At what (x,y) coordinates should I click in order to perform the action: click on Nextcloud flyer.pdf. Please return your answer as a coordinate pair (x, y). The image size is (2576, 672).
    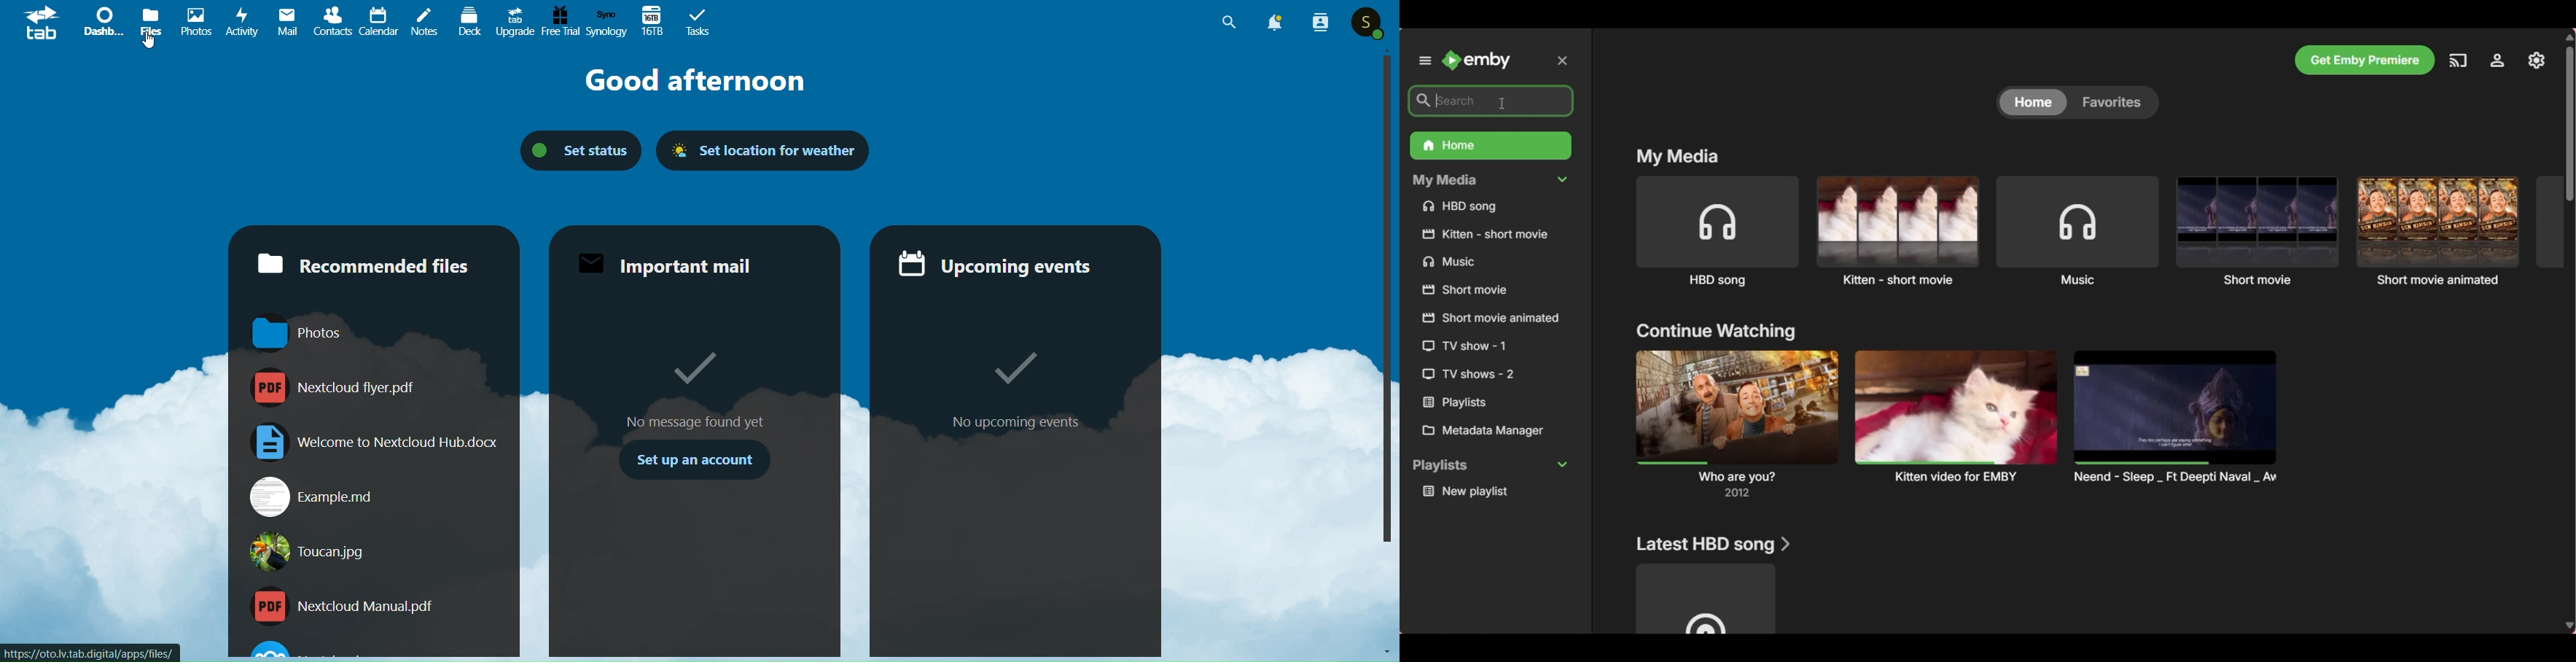
    Looking at the image, I should click on (375, 388).